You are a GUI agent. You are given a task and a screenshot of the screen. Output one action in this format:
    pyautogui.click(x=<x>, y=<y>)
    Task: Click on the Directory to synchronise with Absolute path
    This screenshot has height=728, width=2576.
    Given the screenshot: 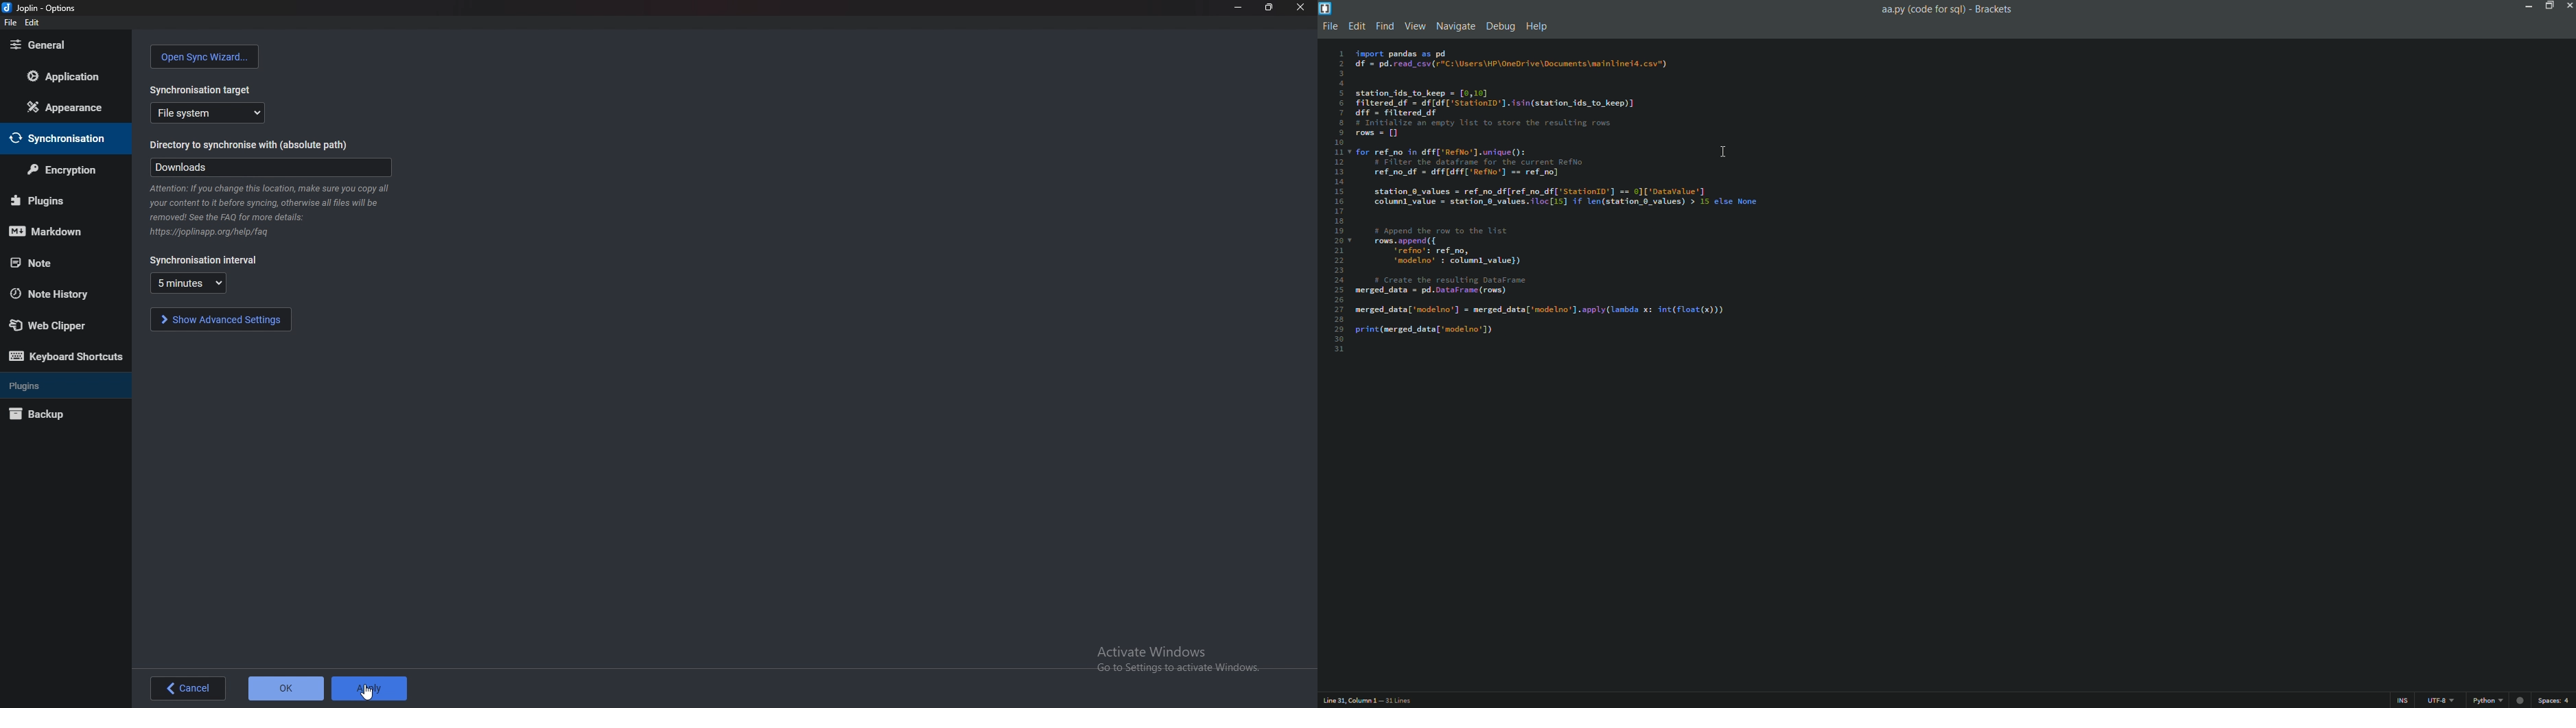 What is the action you would take?
    pyautogui.click(x=257, y=146)
    